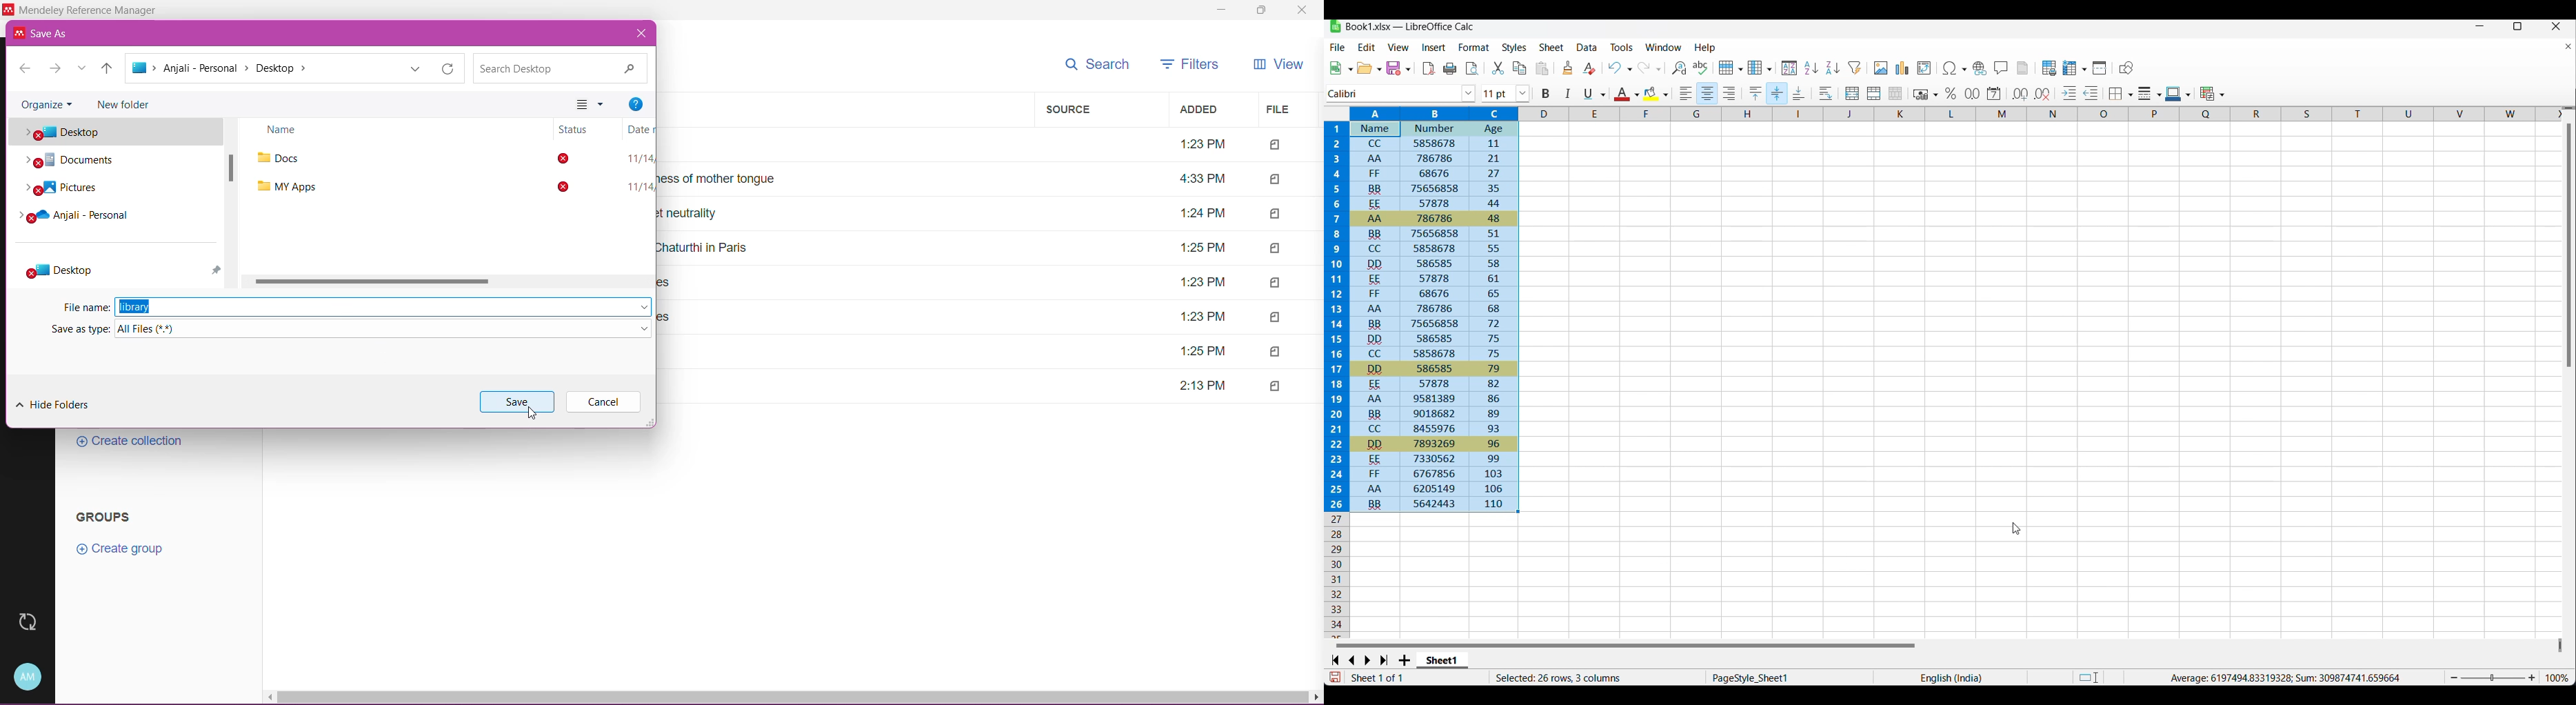 The image size is (2576, 728). What do you see at coordinates (517, 401) in the screenshot?
I see `Save` at bounding box center [517, 401].